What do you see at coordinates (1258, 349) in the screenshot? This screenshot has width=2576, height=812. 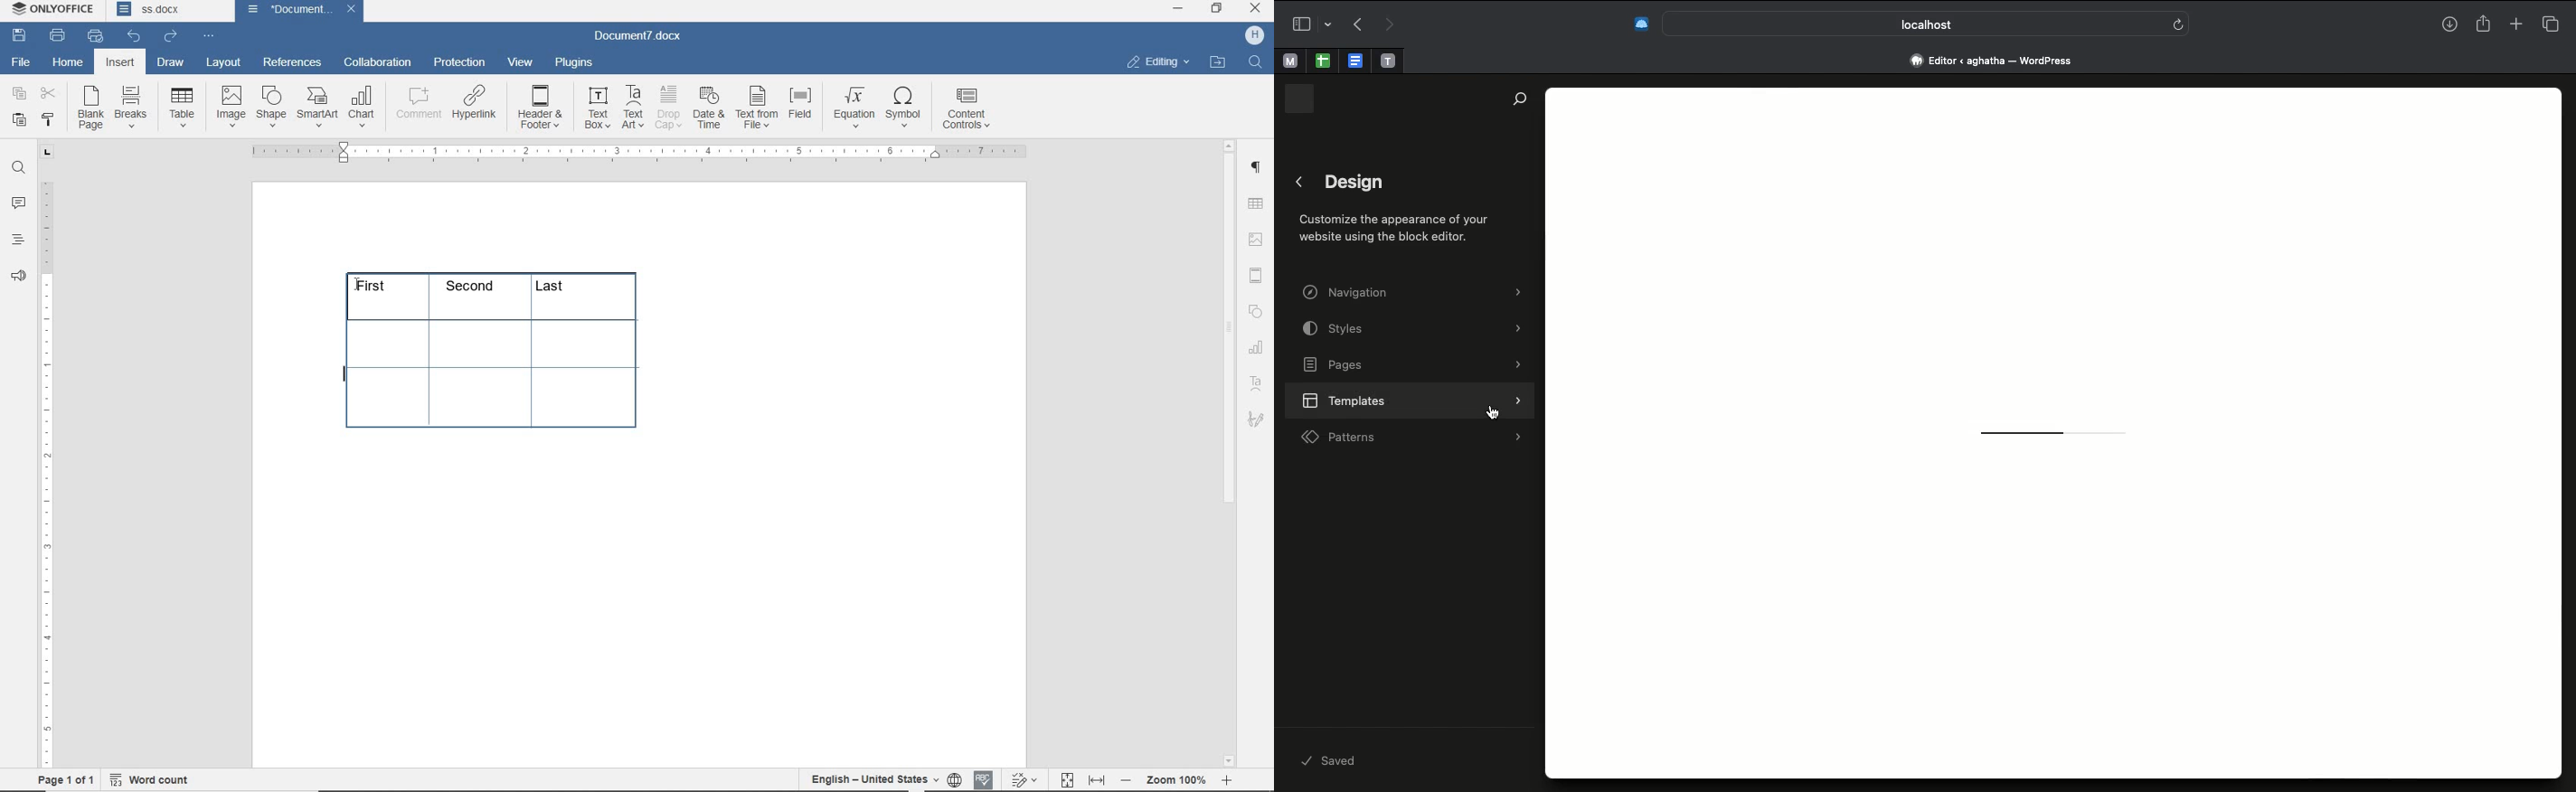 I see `TABLE` at bounding box center [1258, 349].